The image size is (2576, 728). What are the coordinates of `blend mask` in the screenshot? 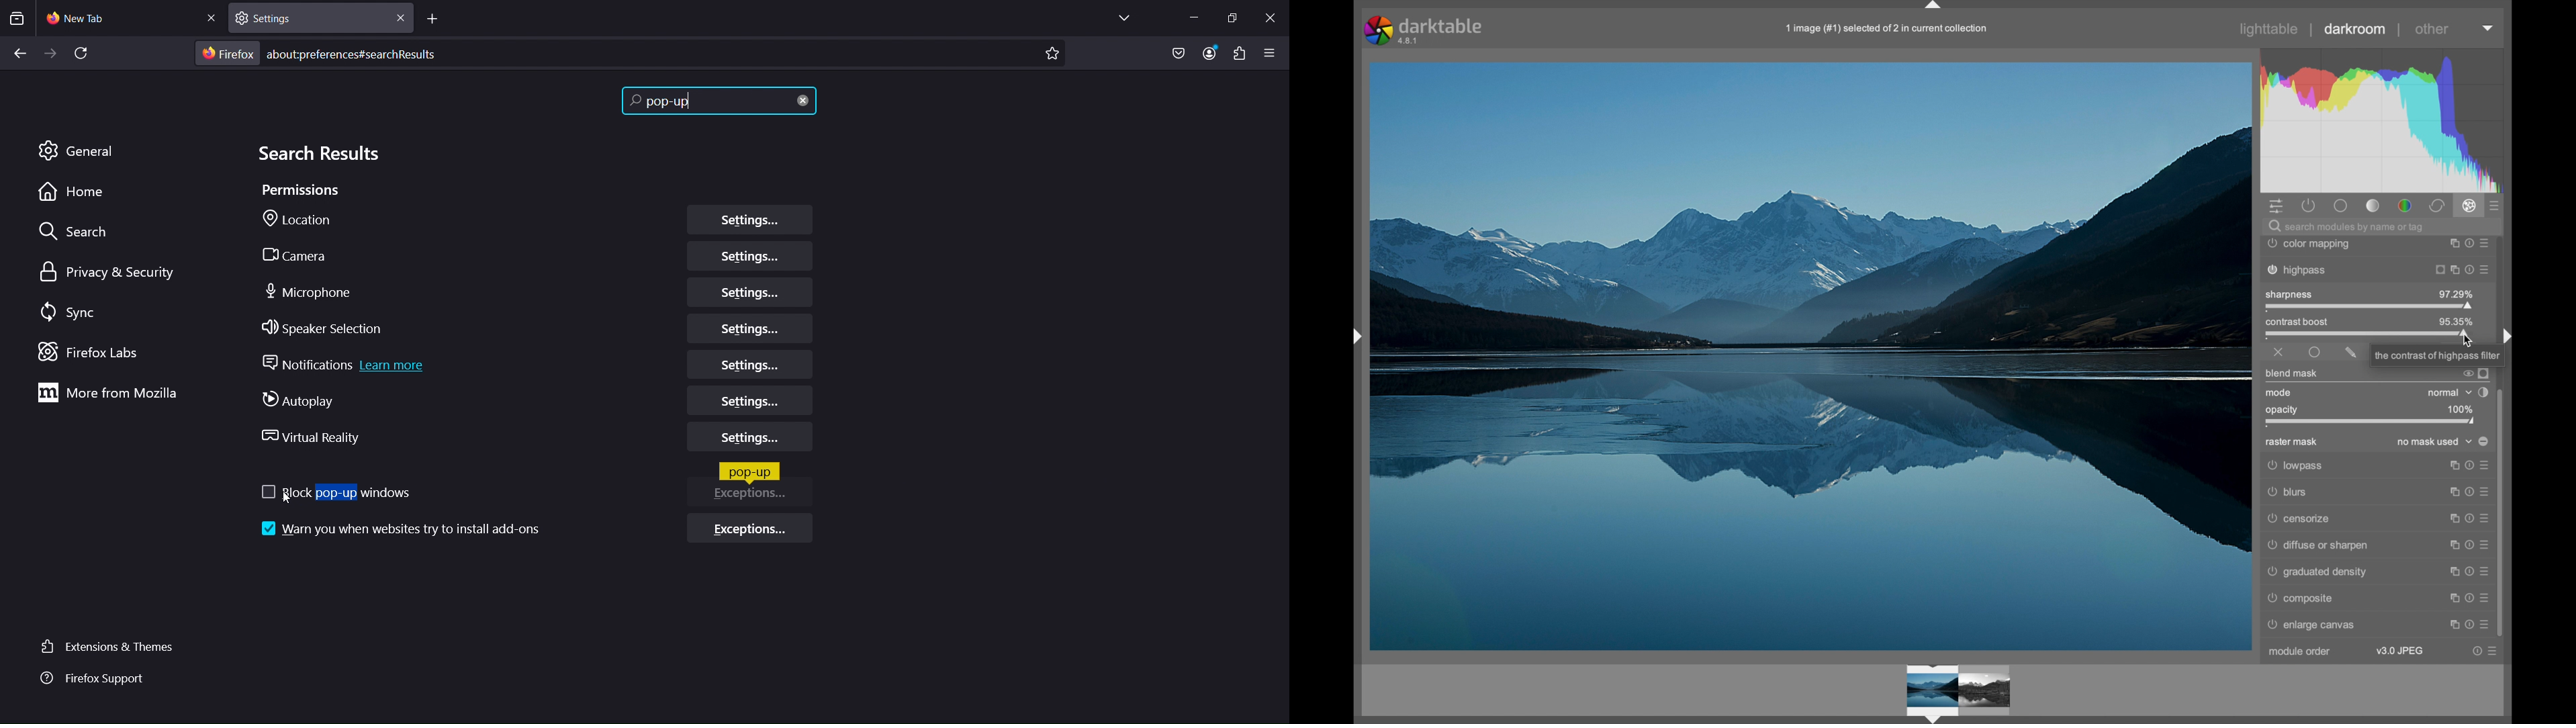 It's located at (2291, 373).